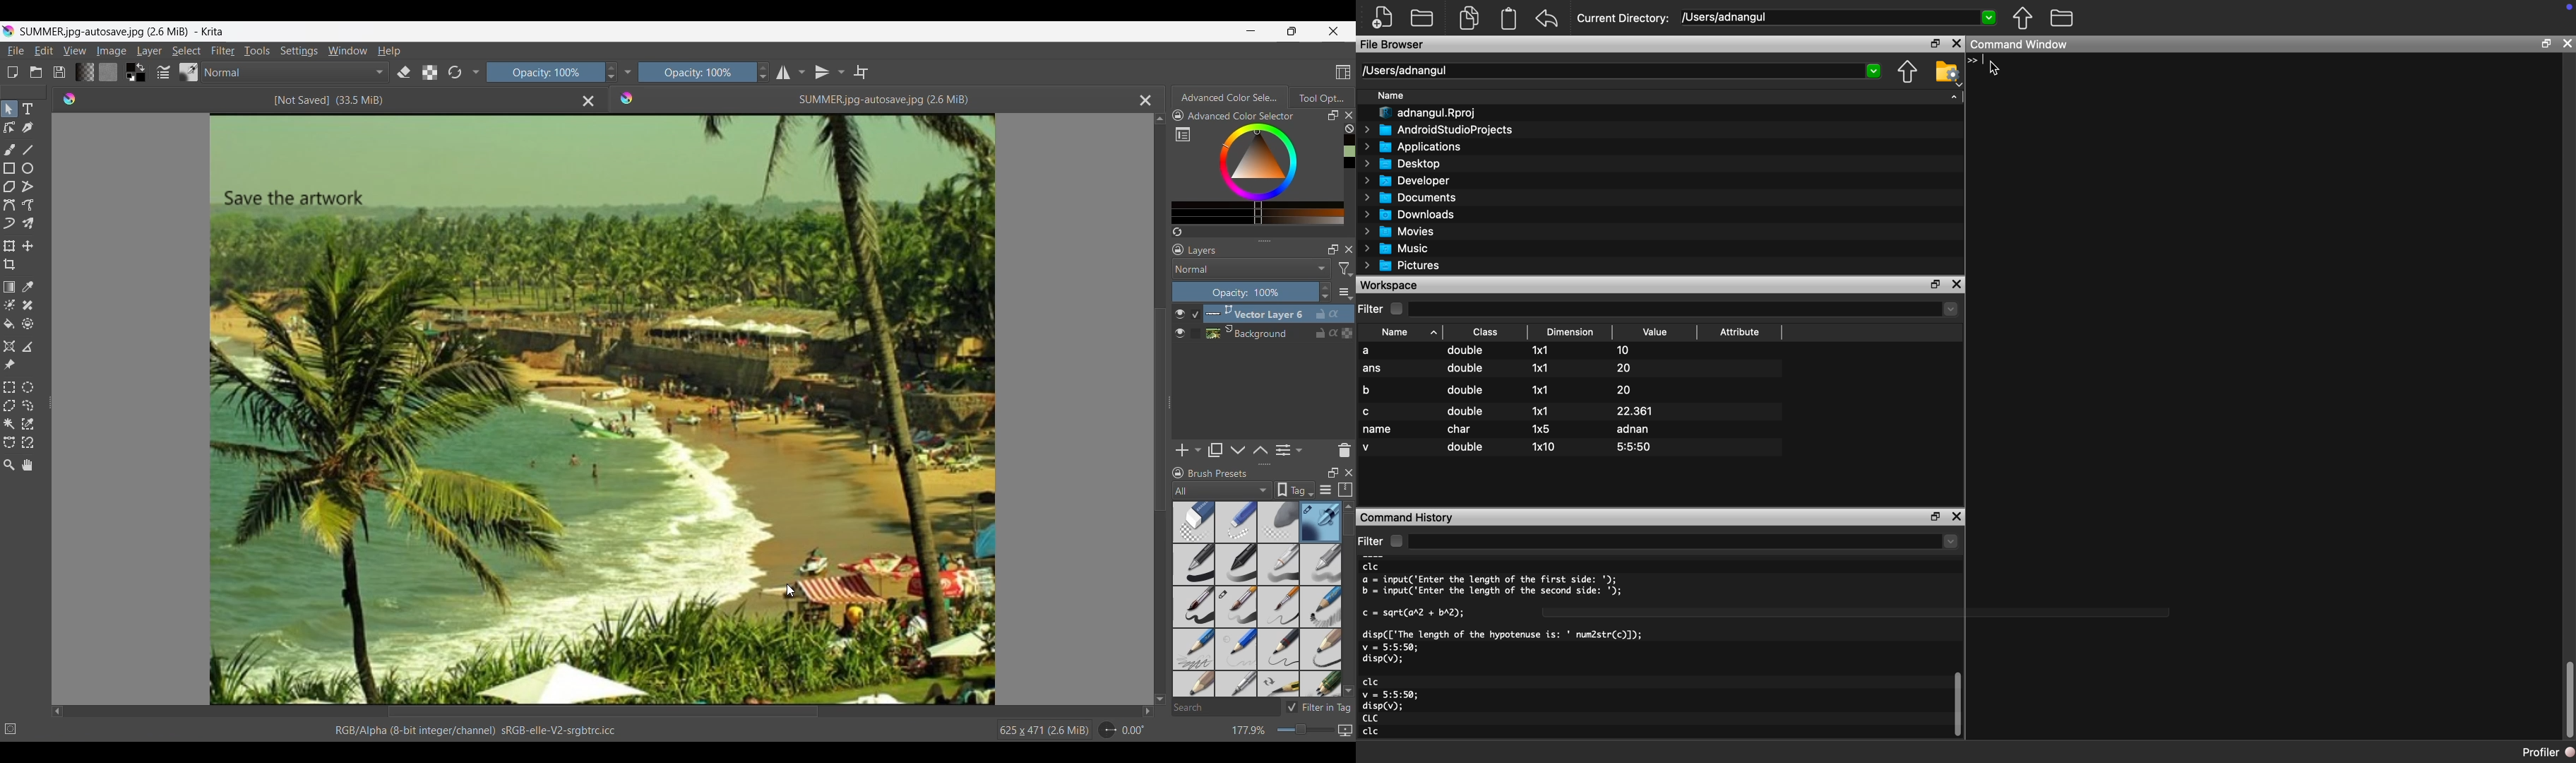  What do you see at coordinates (1320, 97) in the screenshot?
I see `Tab 2, unselected` at bounding box center [1320, 97].